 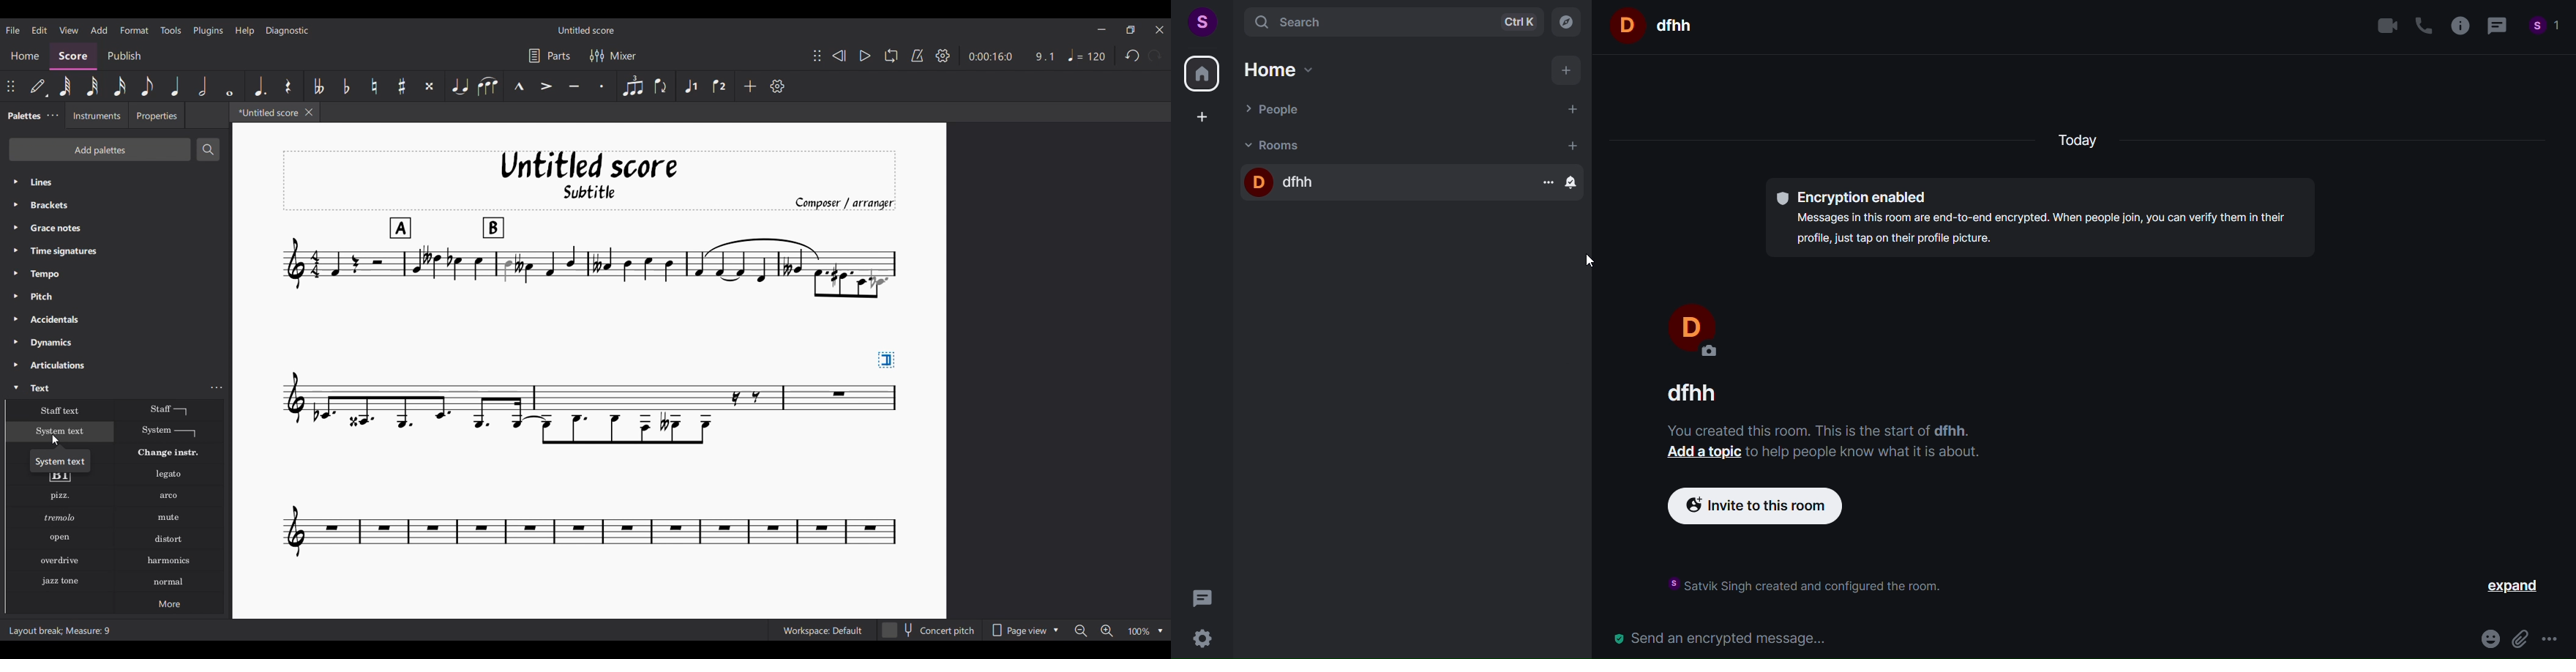 I want to click on Help menu, so click(x=245, y=31).